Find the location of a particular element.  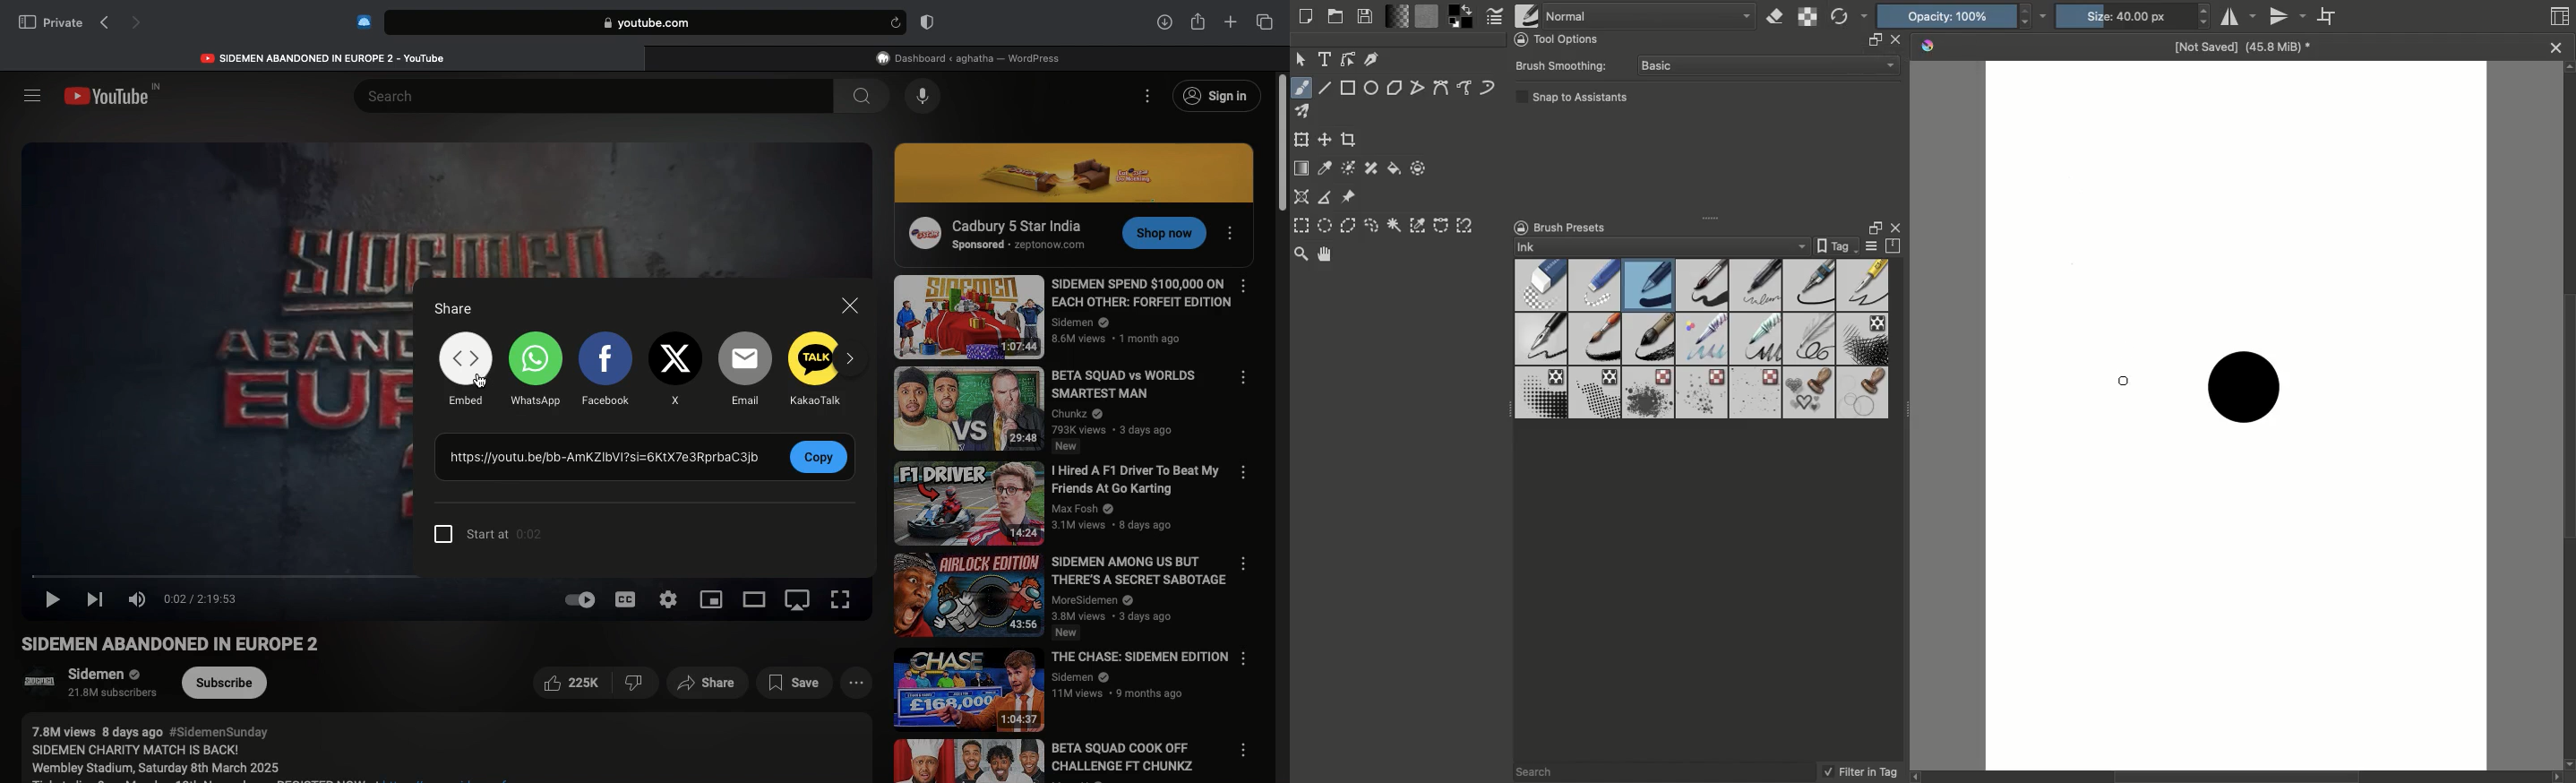

Text is located at coordinates (1326, 59).